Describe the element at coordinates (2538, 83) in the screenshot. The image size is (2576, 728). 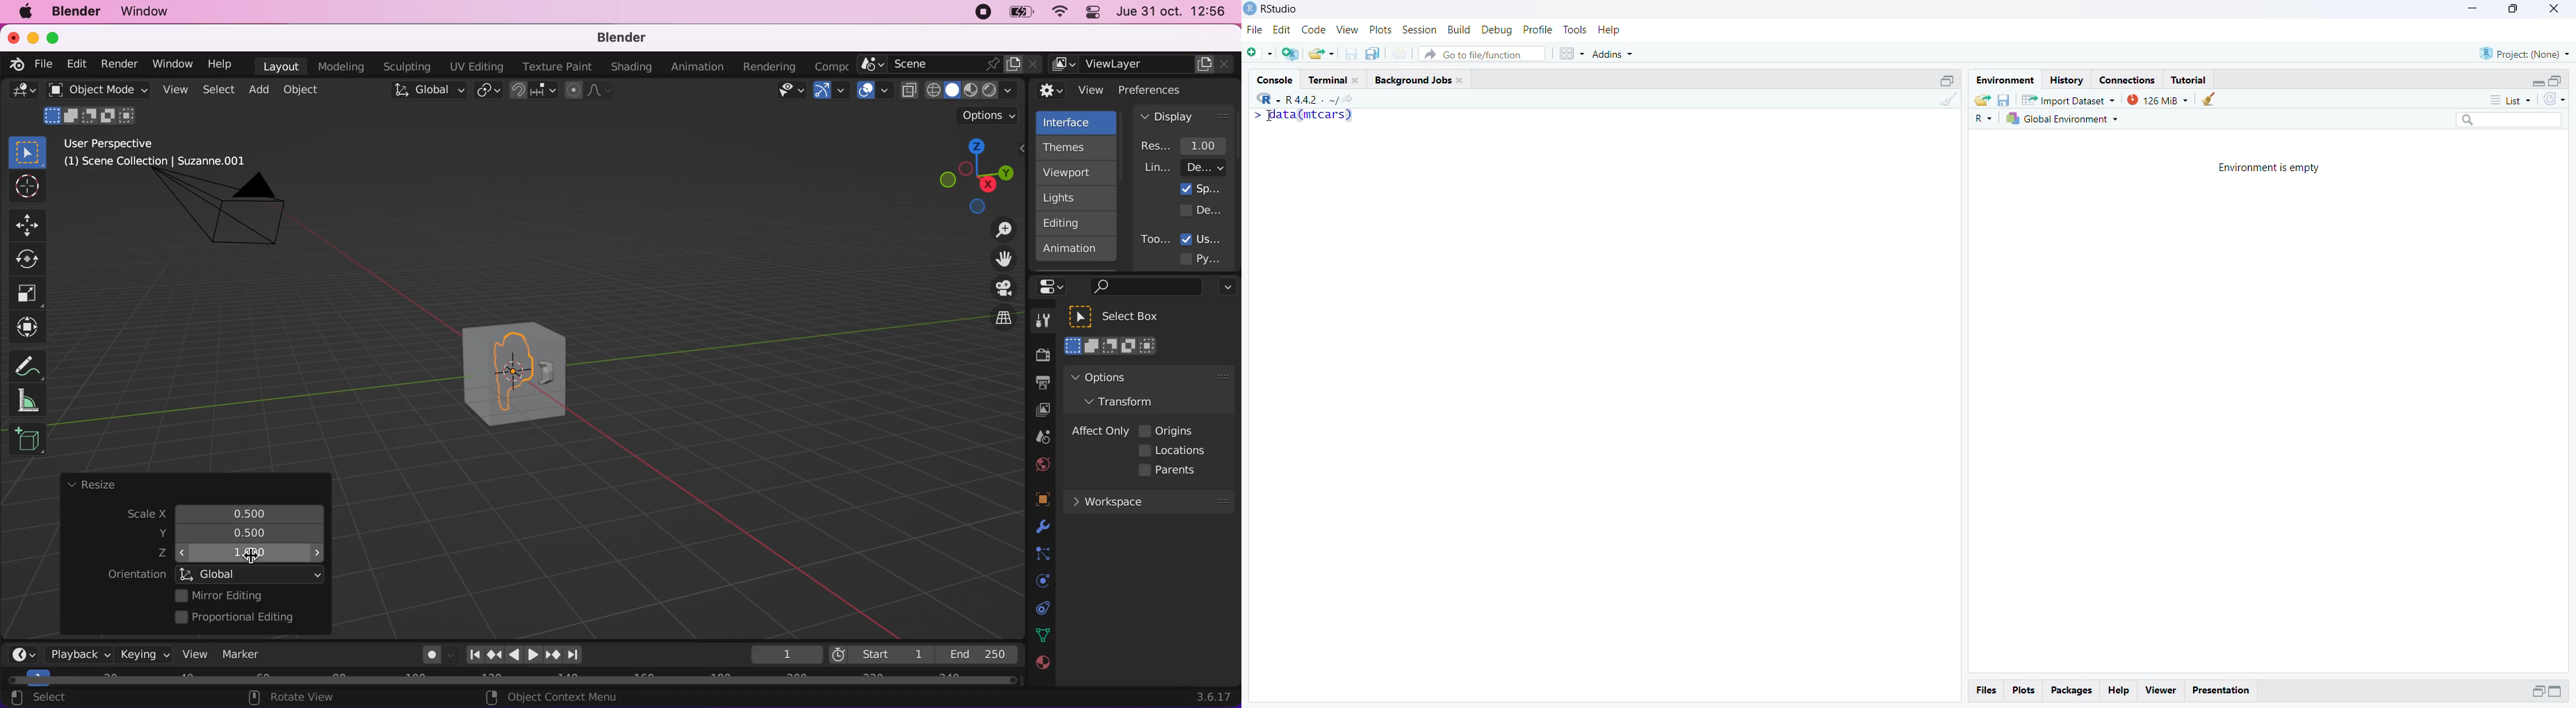
I see `minimize` at that location.